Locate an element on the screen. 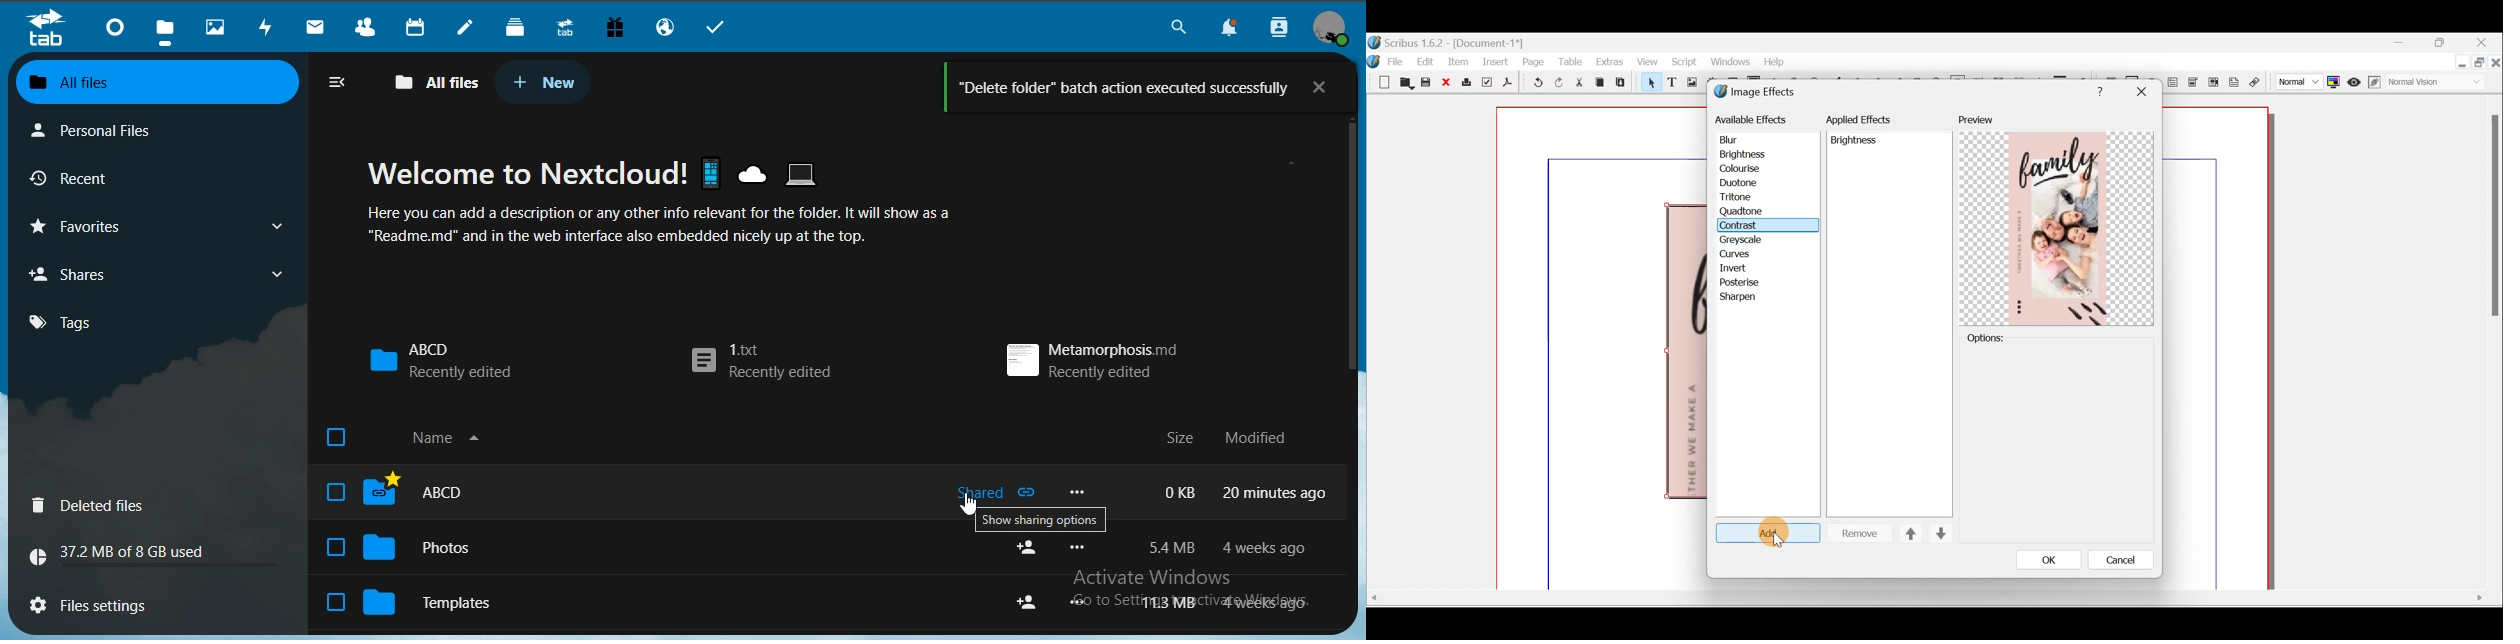  photos is located at coordinates (215, 25).